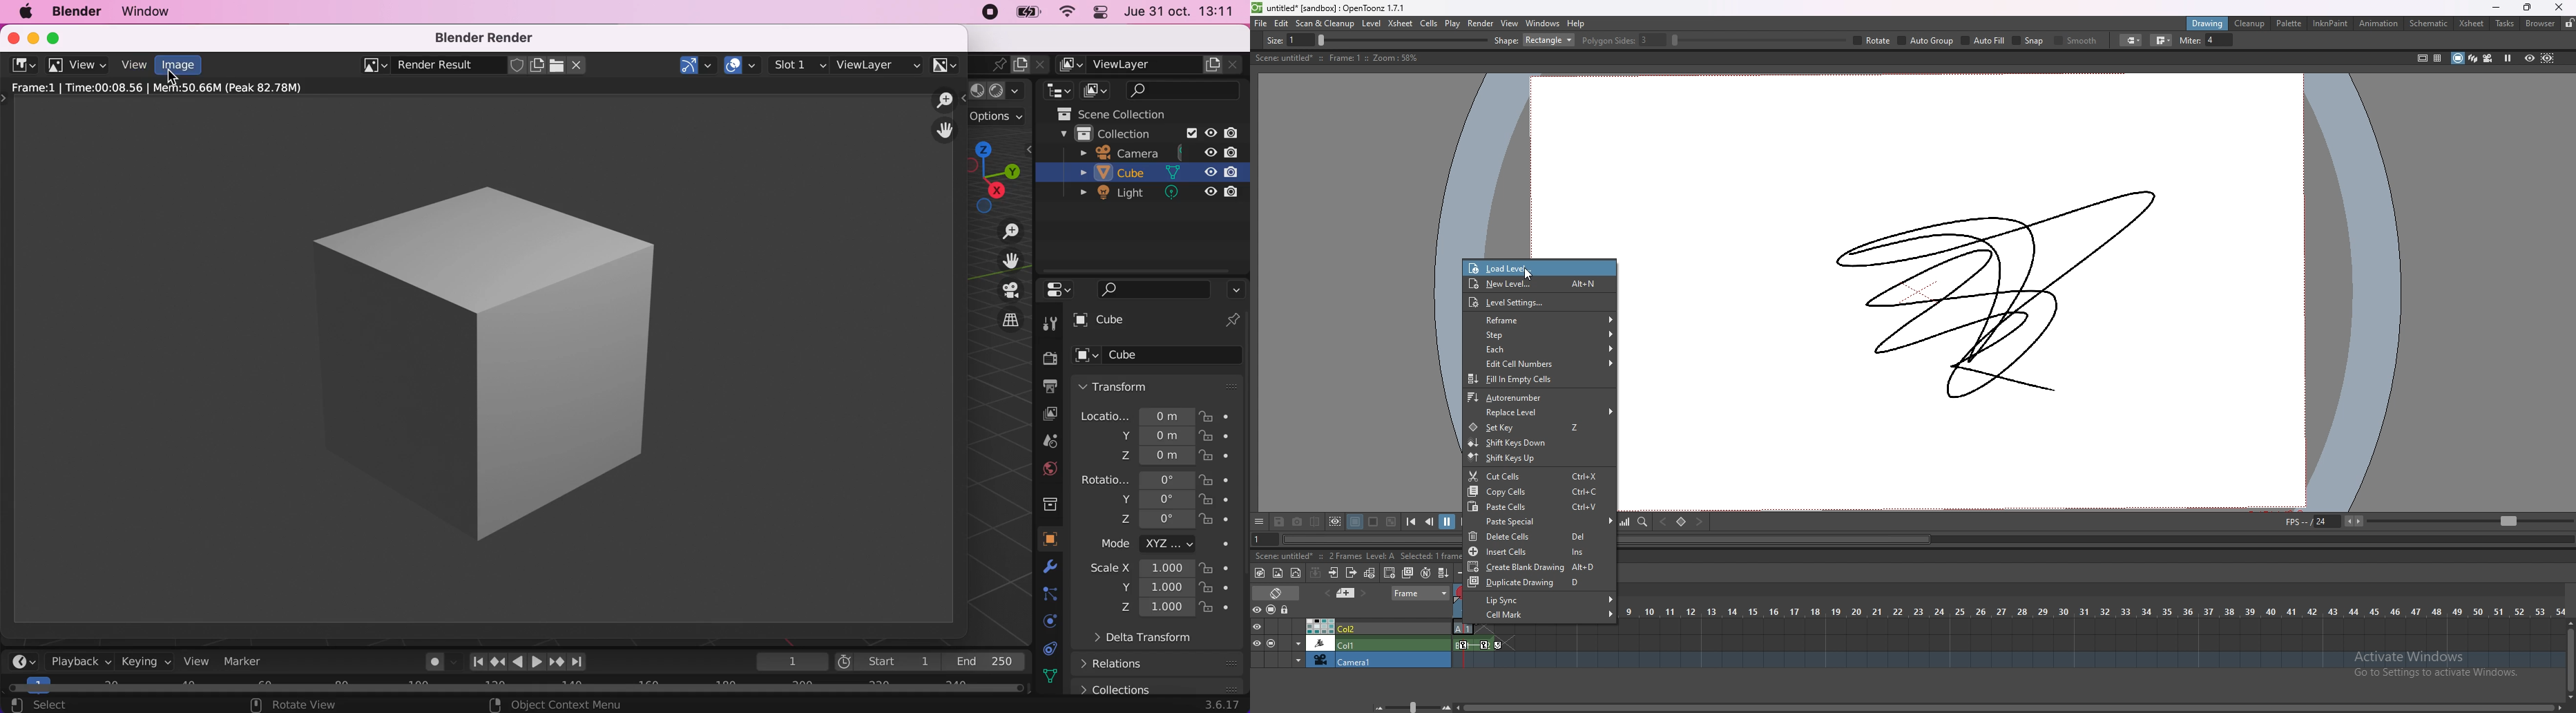  Describe the element at coordinates (1538, 536) in the screenshot. I see `delete cells` at that location.